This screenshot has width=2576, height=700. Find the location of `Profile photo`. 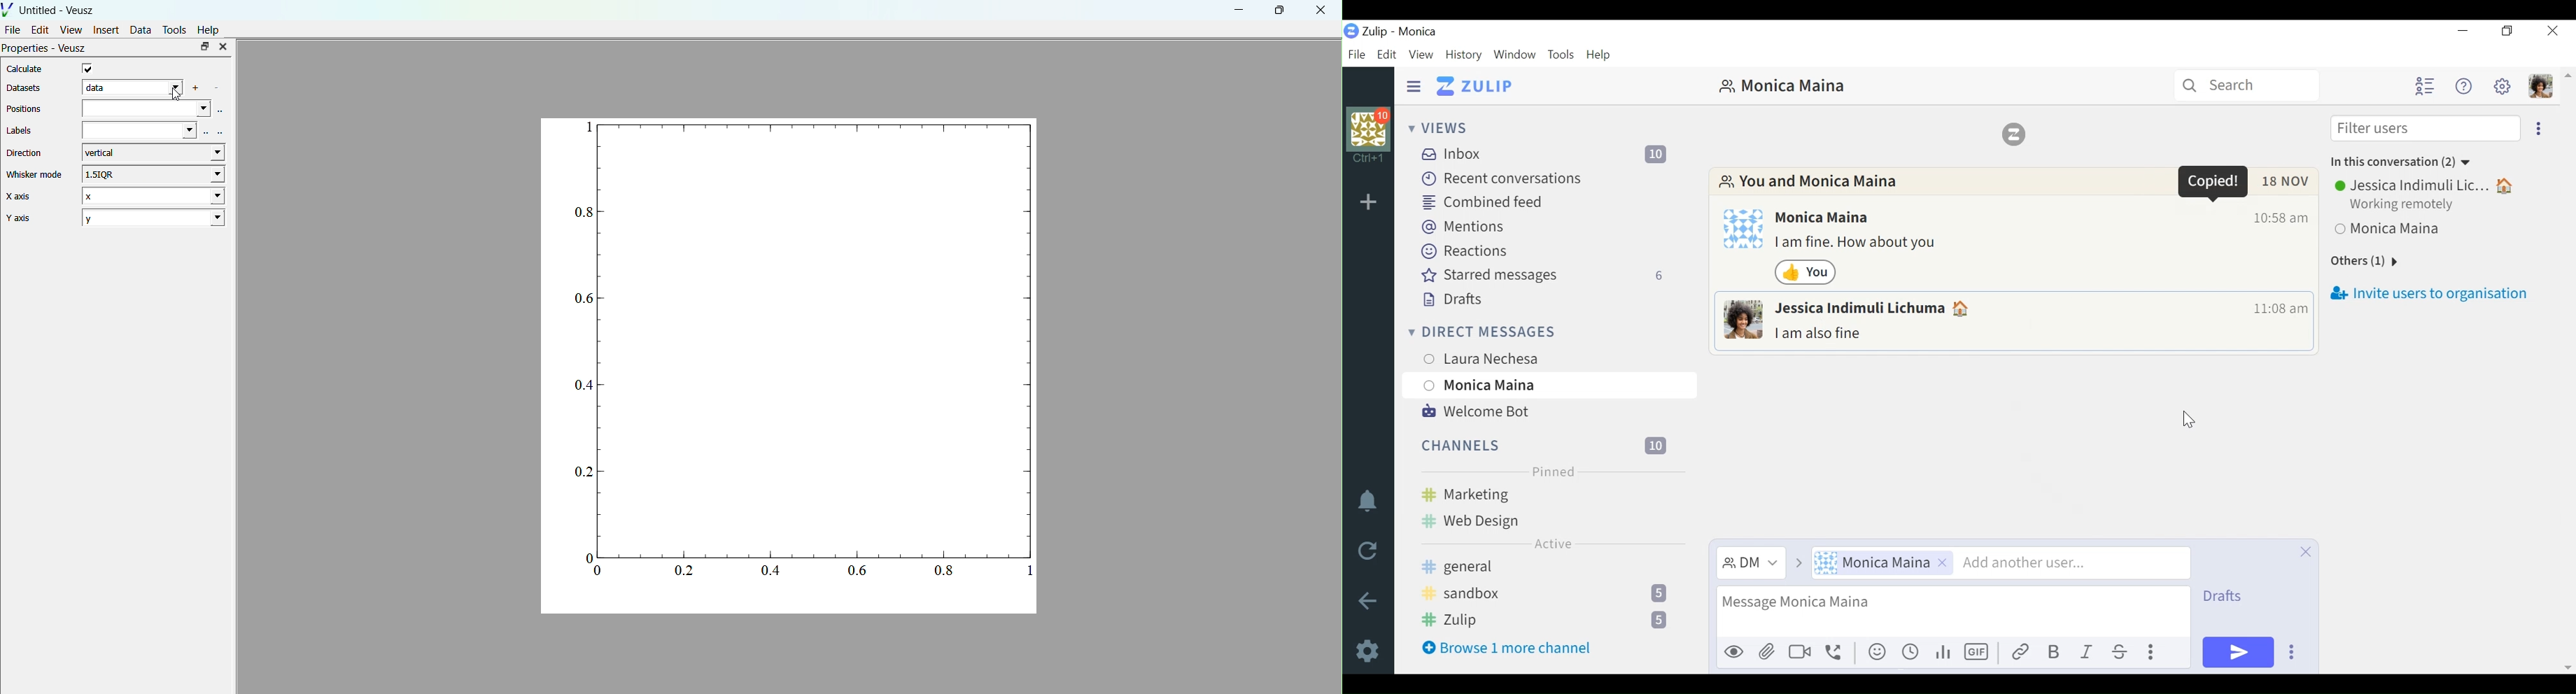

Profile photo is located at coordinates (1744, 228).